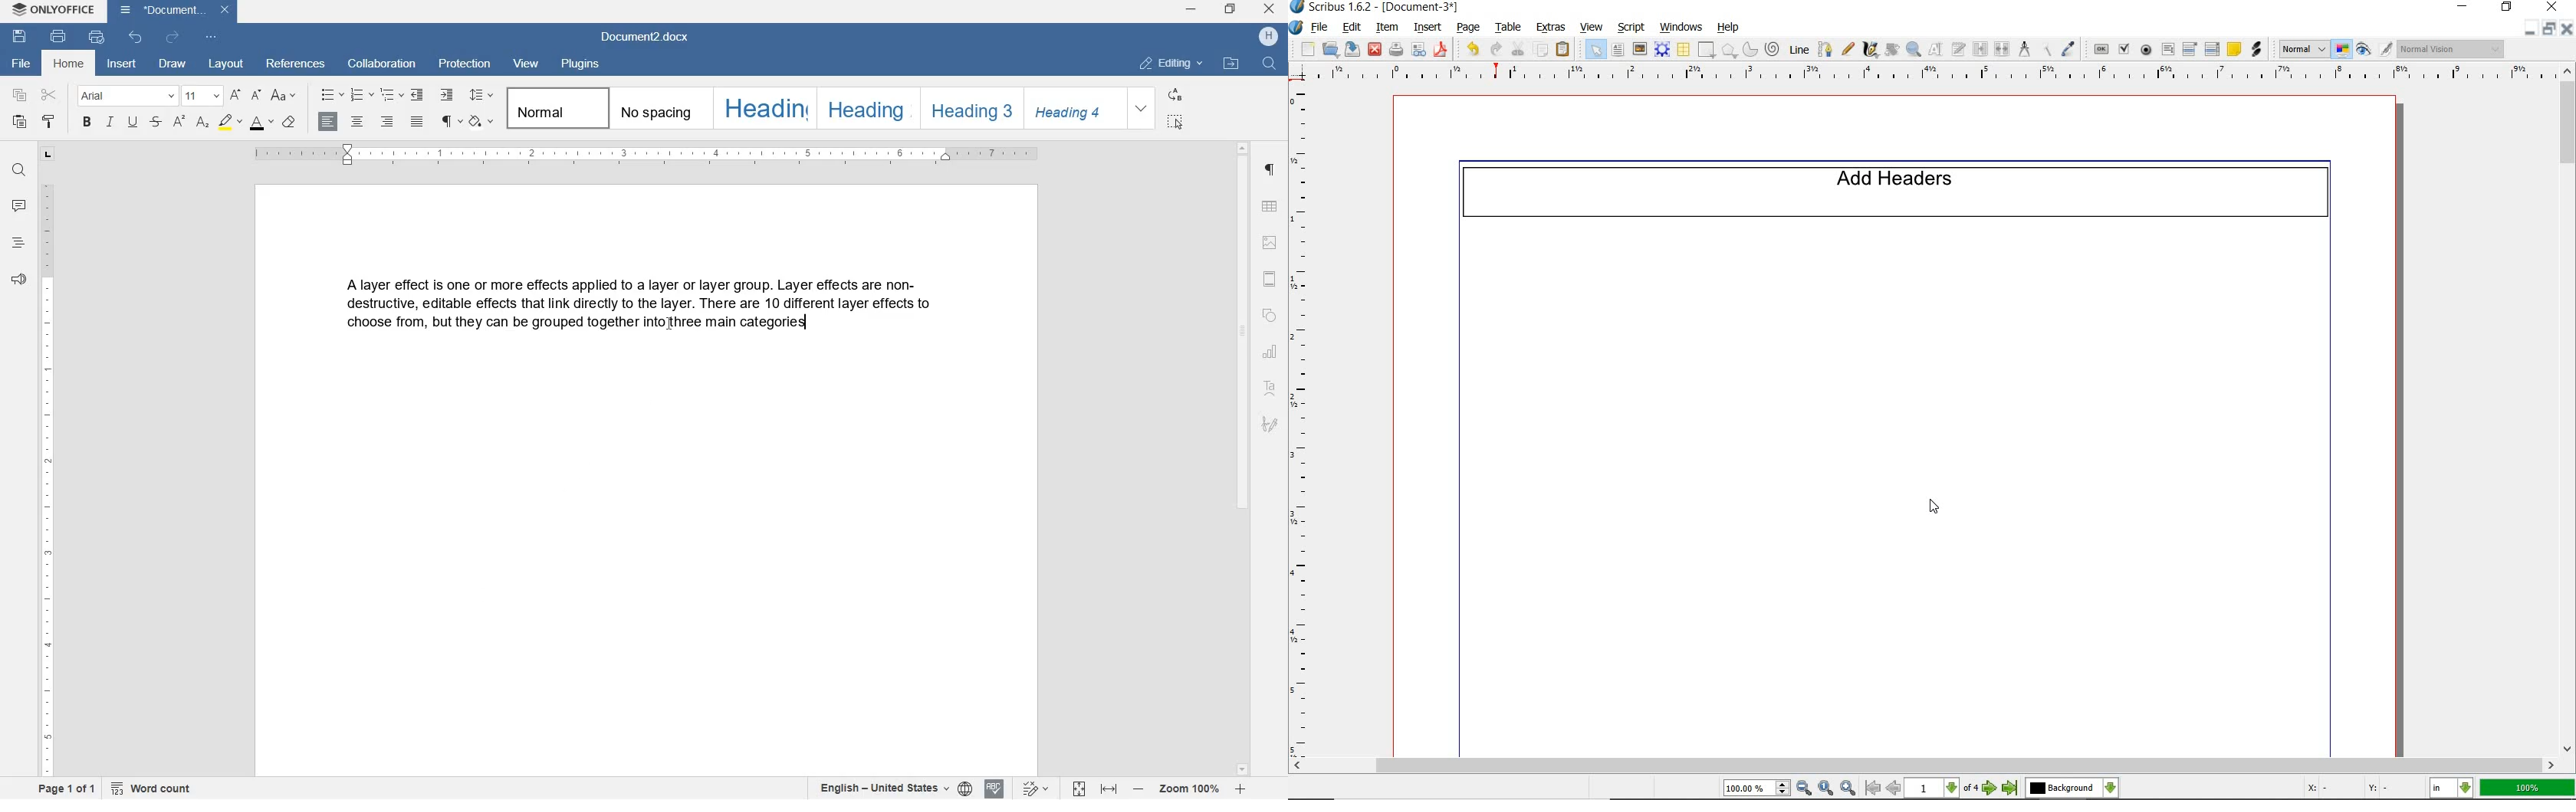  Describe the element at coordinates (2568, 28) in the screenshot. I see `close` at that location.